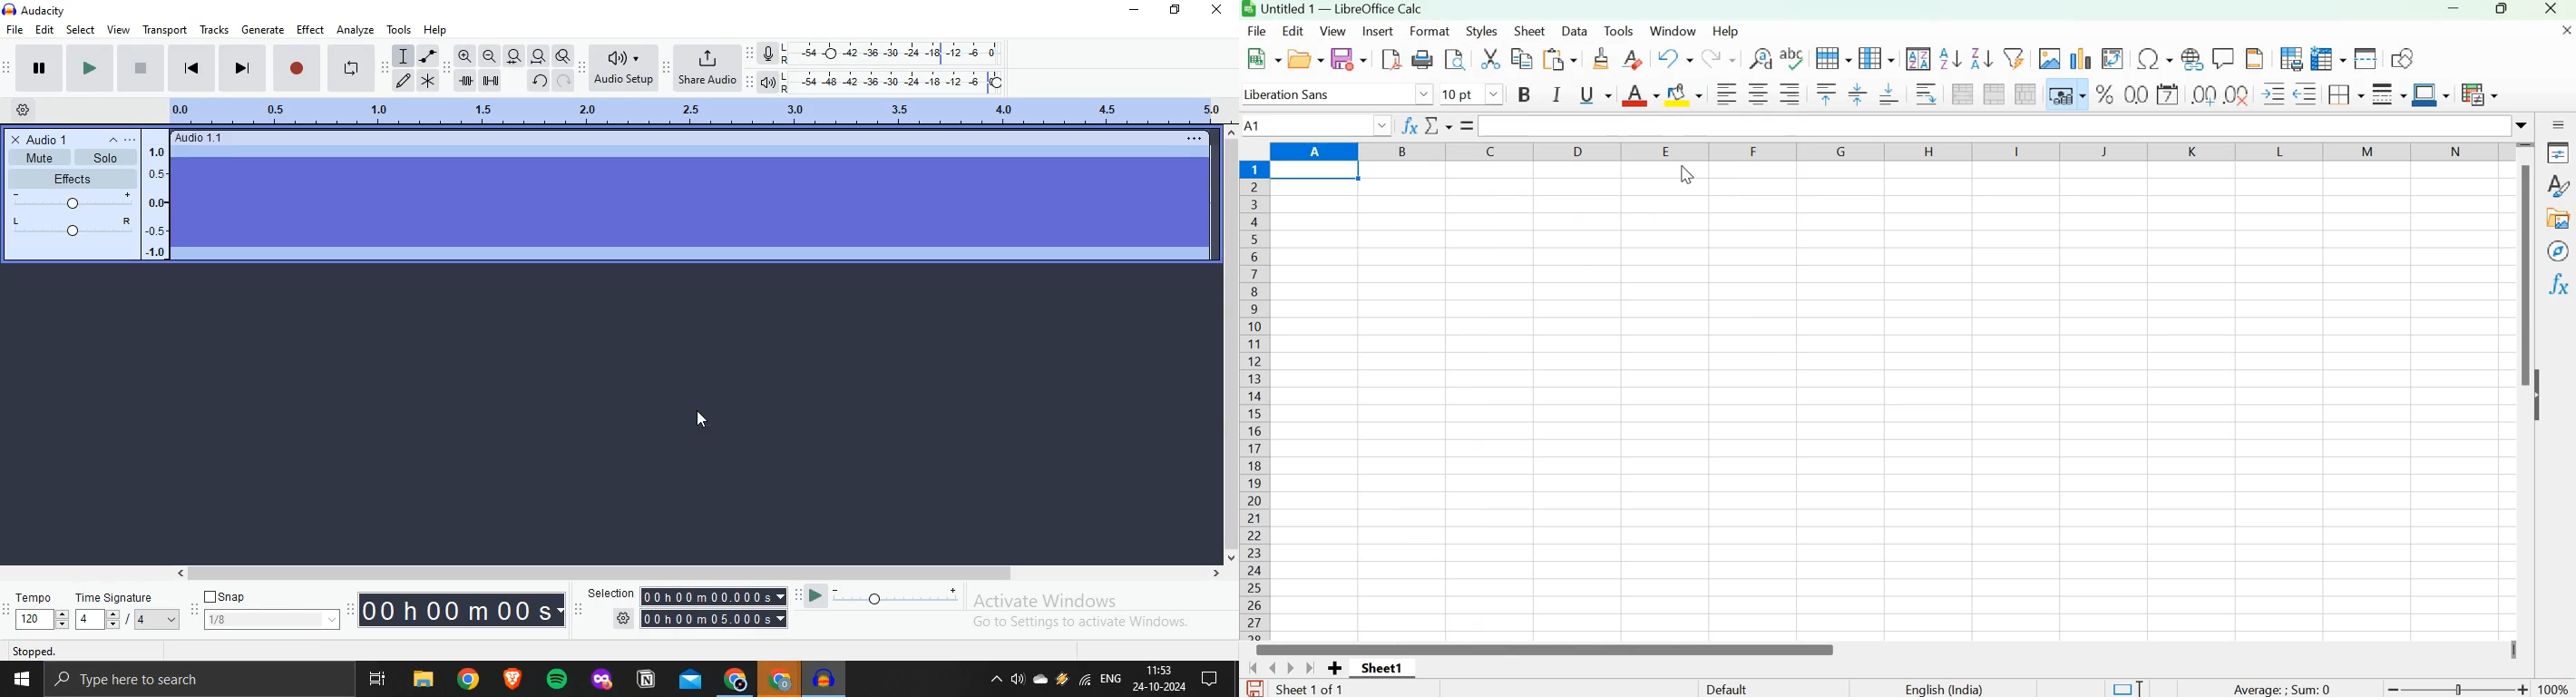 This screenshot has height=700, width=2576. Describe the element at coordinates (2345, 93) in the screenshot. I see `Borders` at that location.